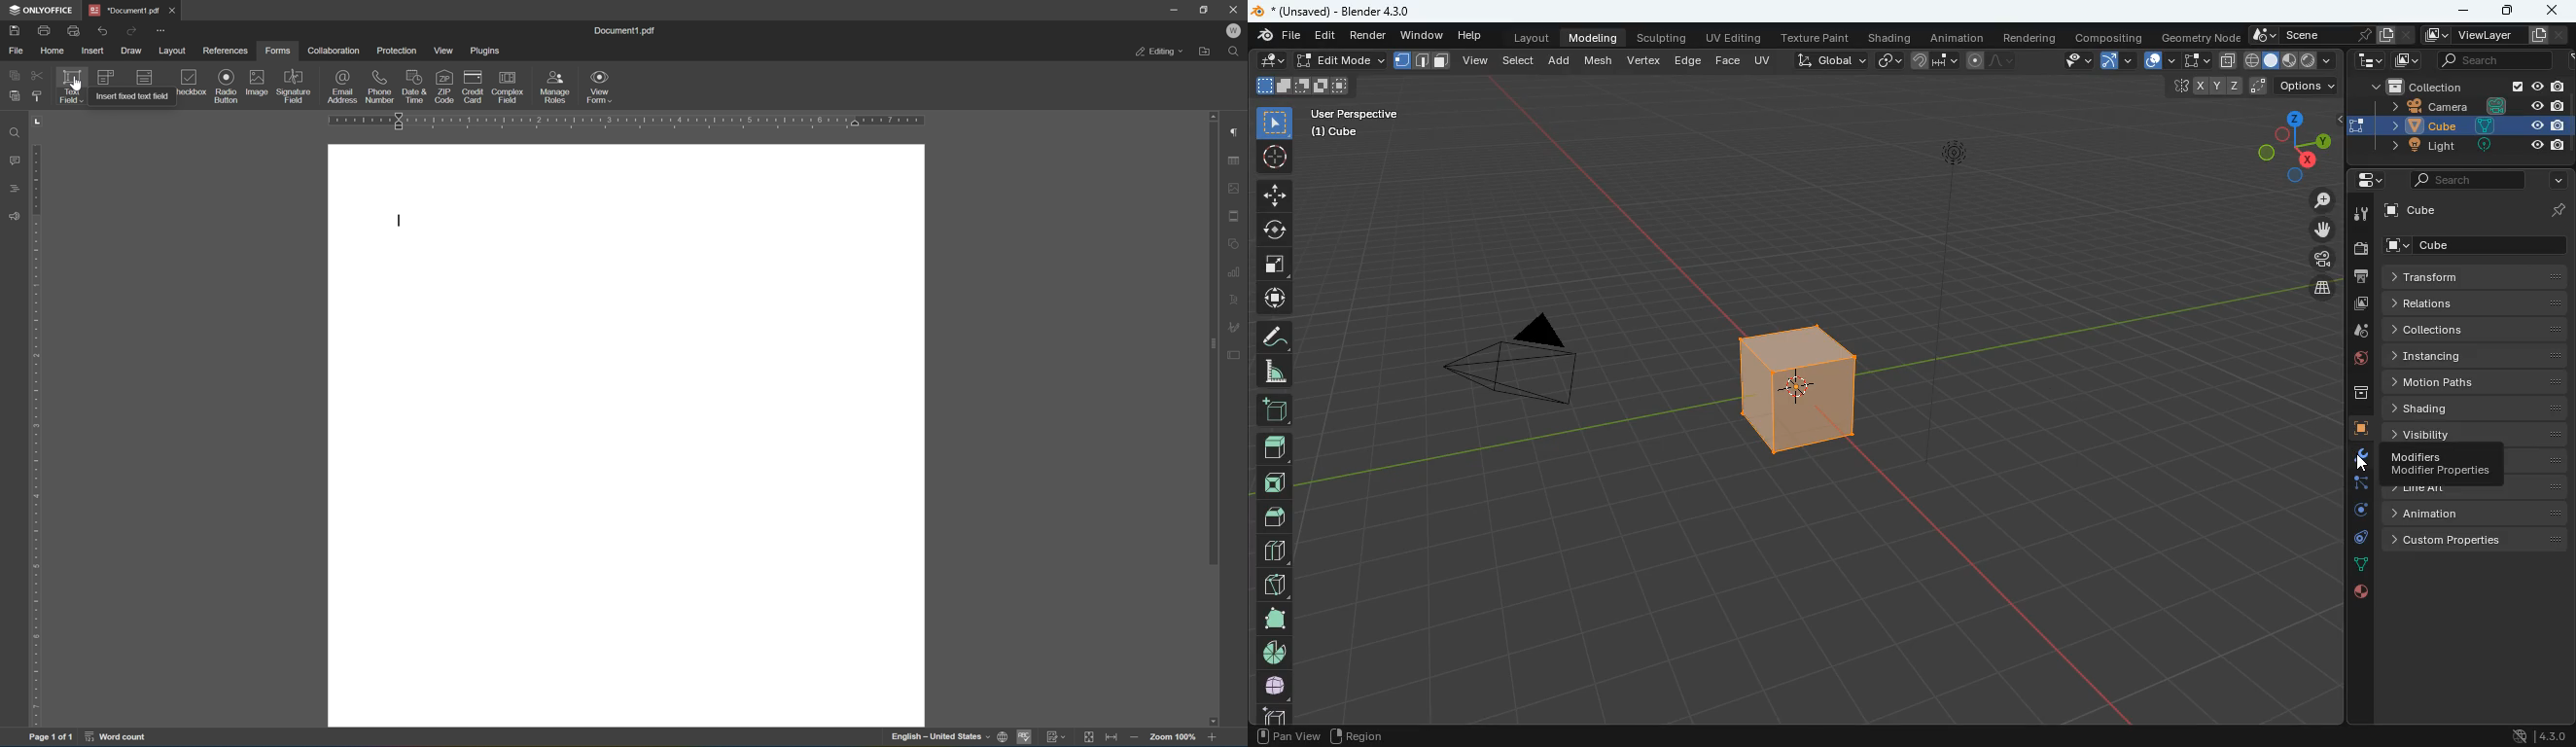  What do you see at coordinates (1355, 122) in the screenshot?
I see `User Perspective
fr a.` at bounding box center [1355, 122].